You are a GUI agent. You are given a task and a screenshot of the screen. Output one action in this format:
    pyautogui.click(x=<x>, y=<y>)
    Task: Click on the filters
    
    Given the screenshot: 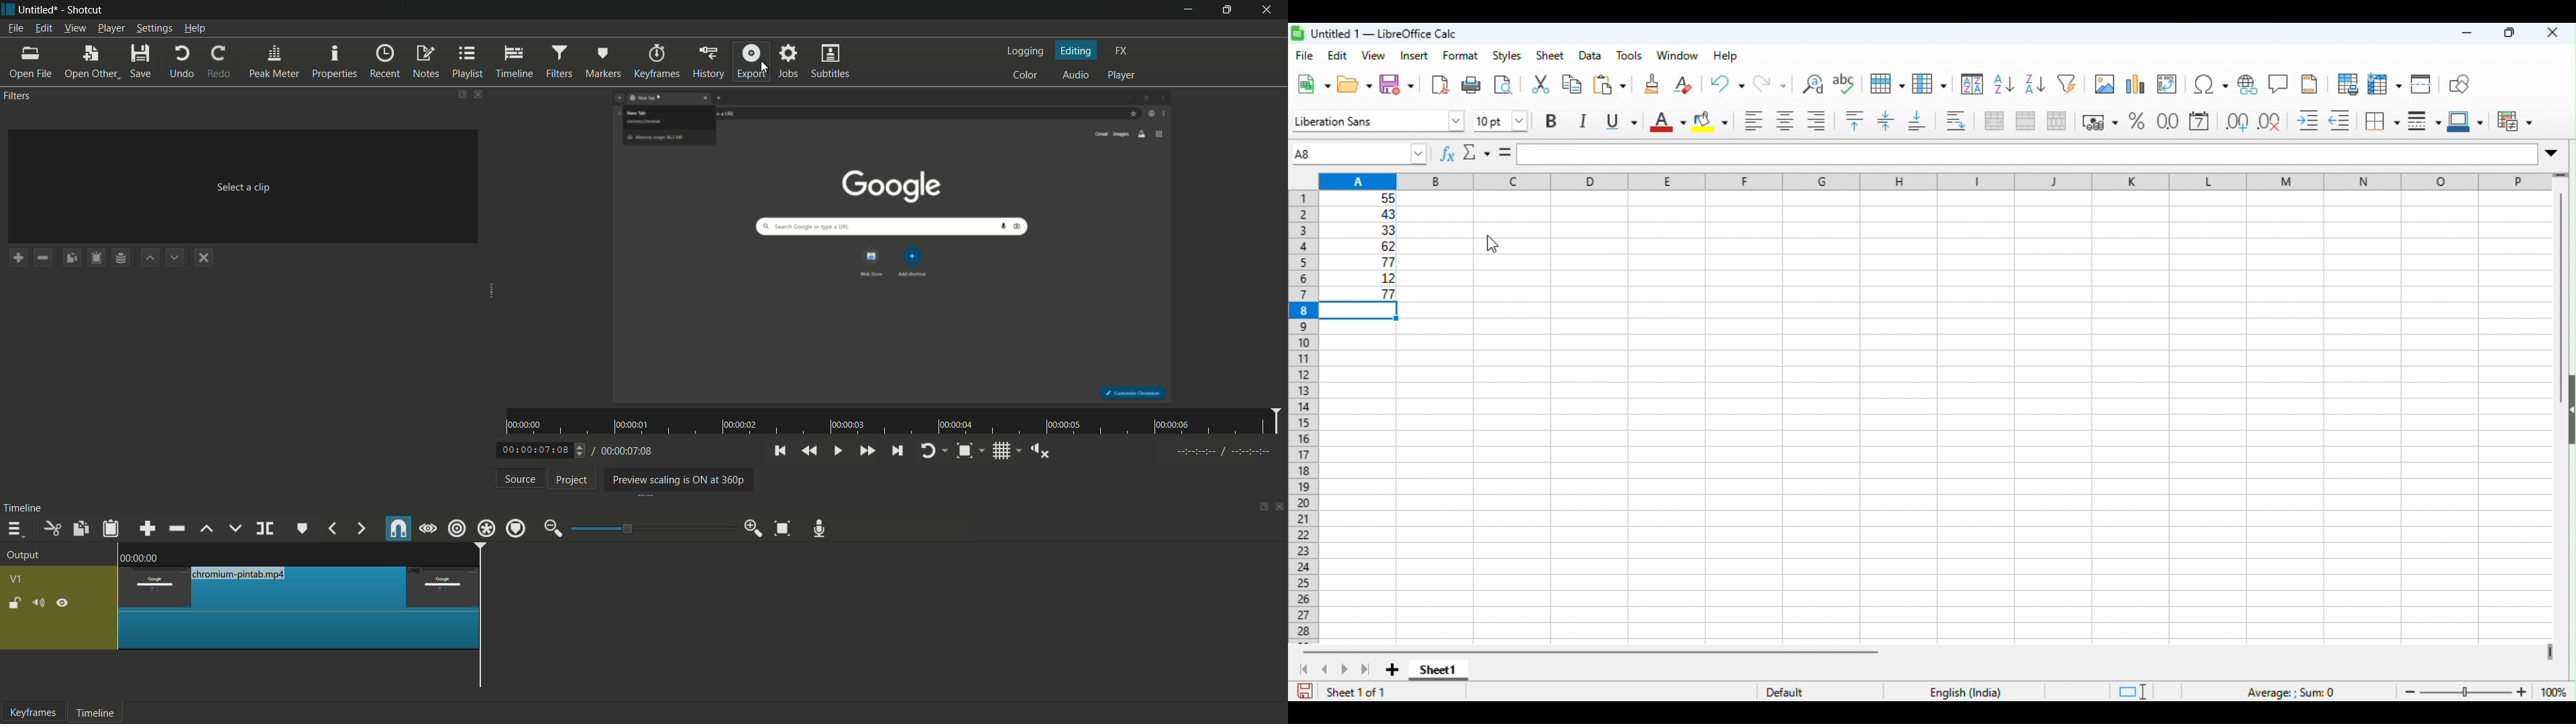 What is the action you would take?
    pyautogui.click(x=16, y=95)
    